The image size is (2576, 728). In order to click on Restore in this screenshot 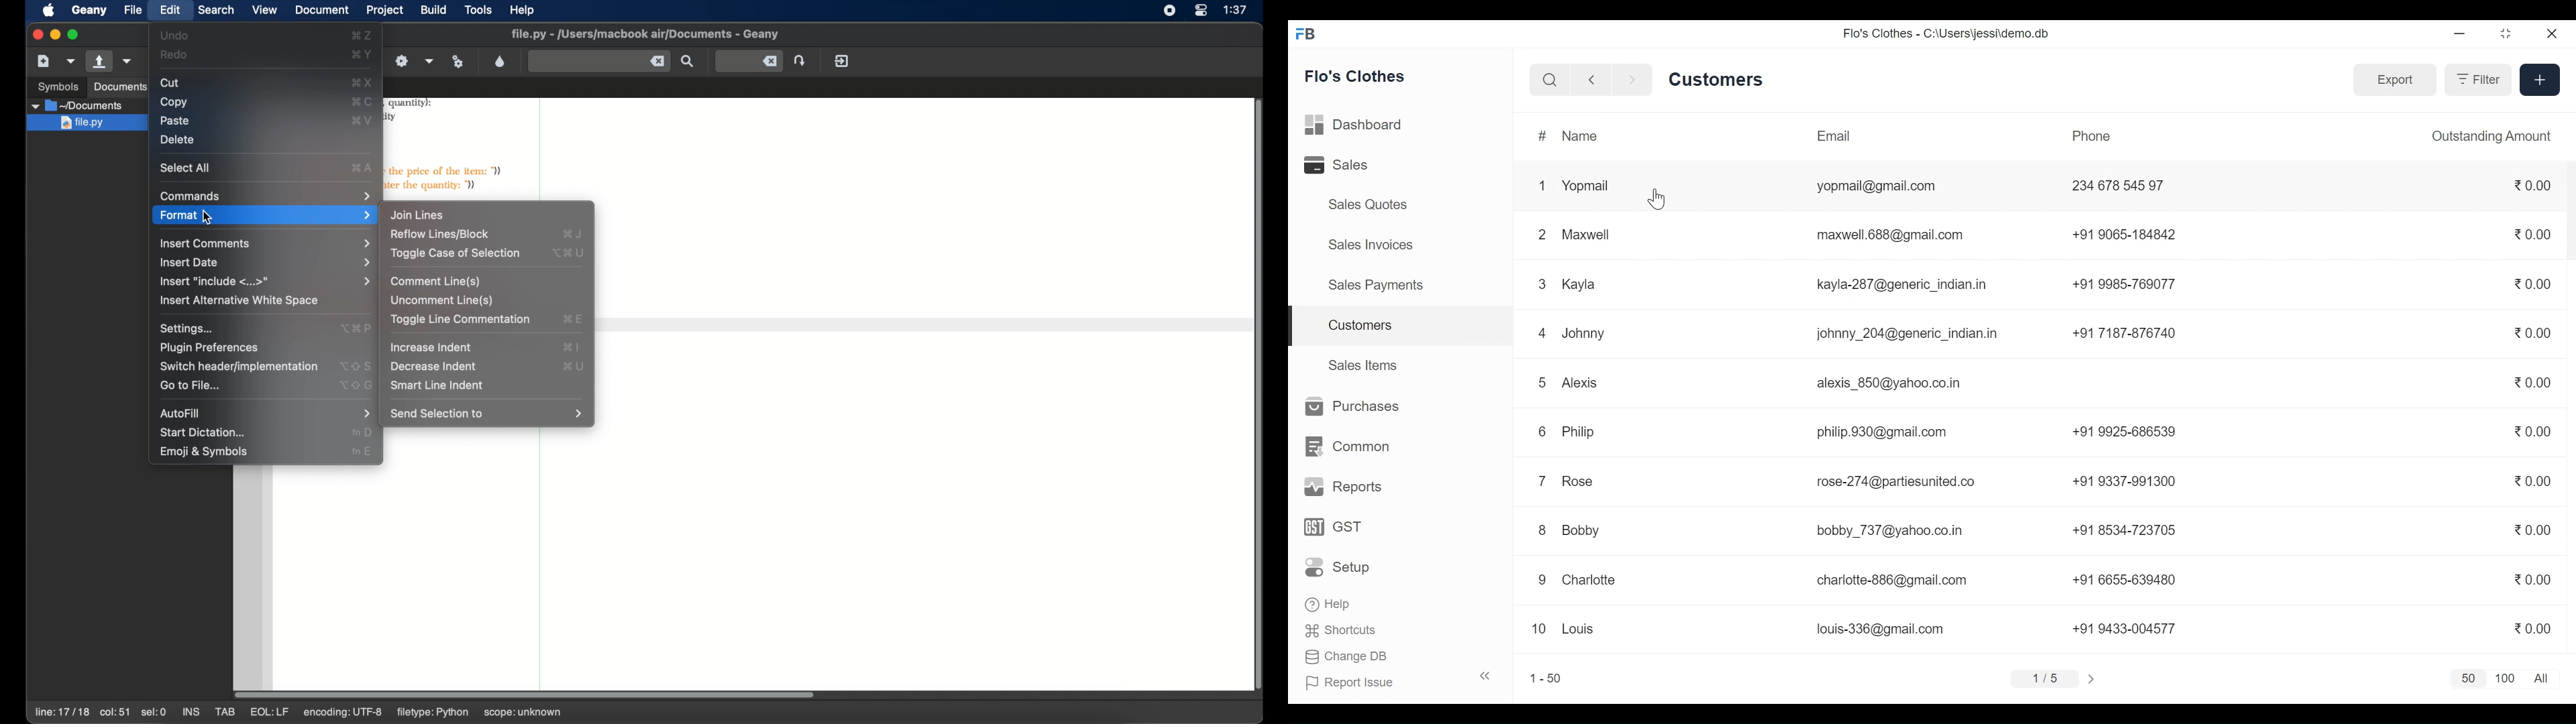, I will do `click(2502, 34)`.